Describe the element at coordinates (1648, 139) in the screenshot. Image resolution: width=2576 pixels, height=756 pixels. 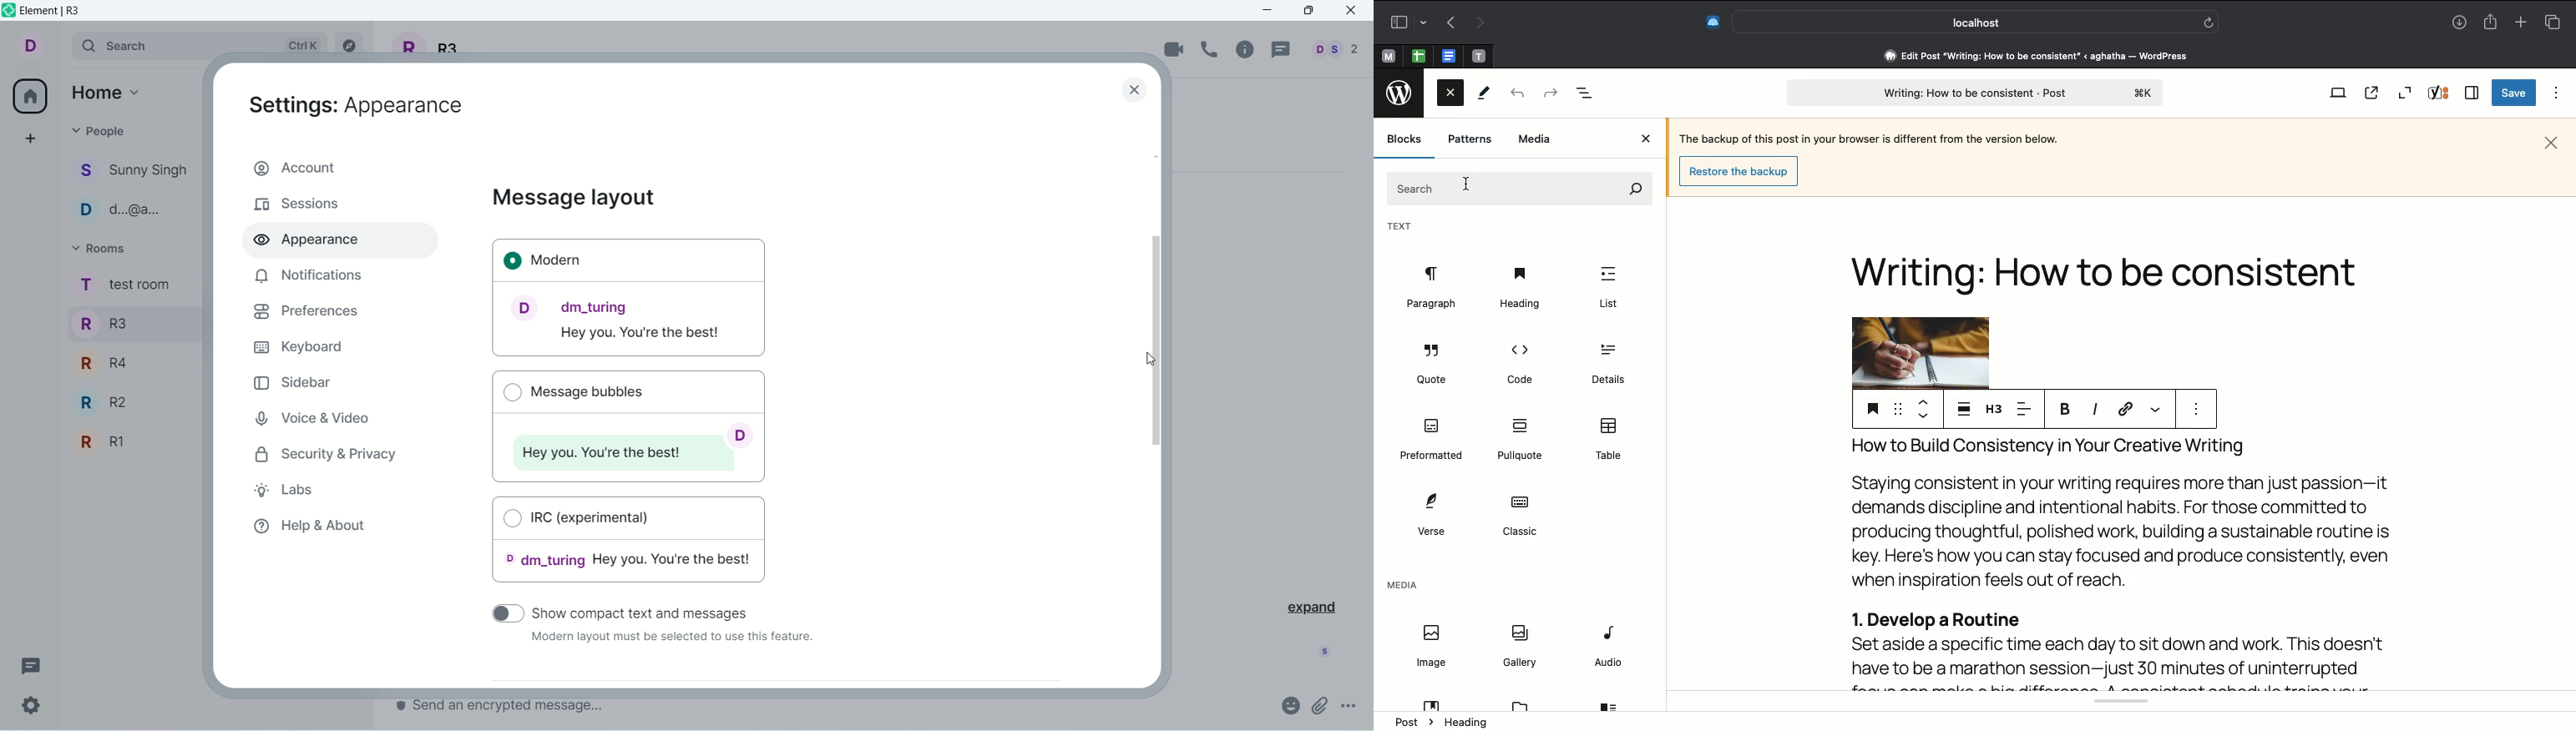
I see `Close` at that location.